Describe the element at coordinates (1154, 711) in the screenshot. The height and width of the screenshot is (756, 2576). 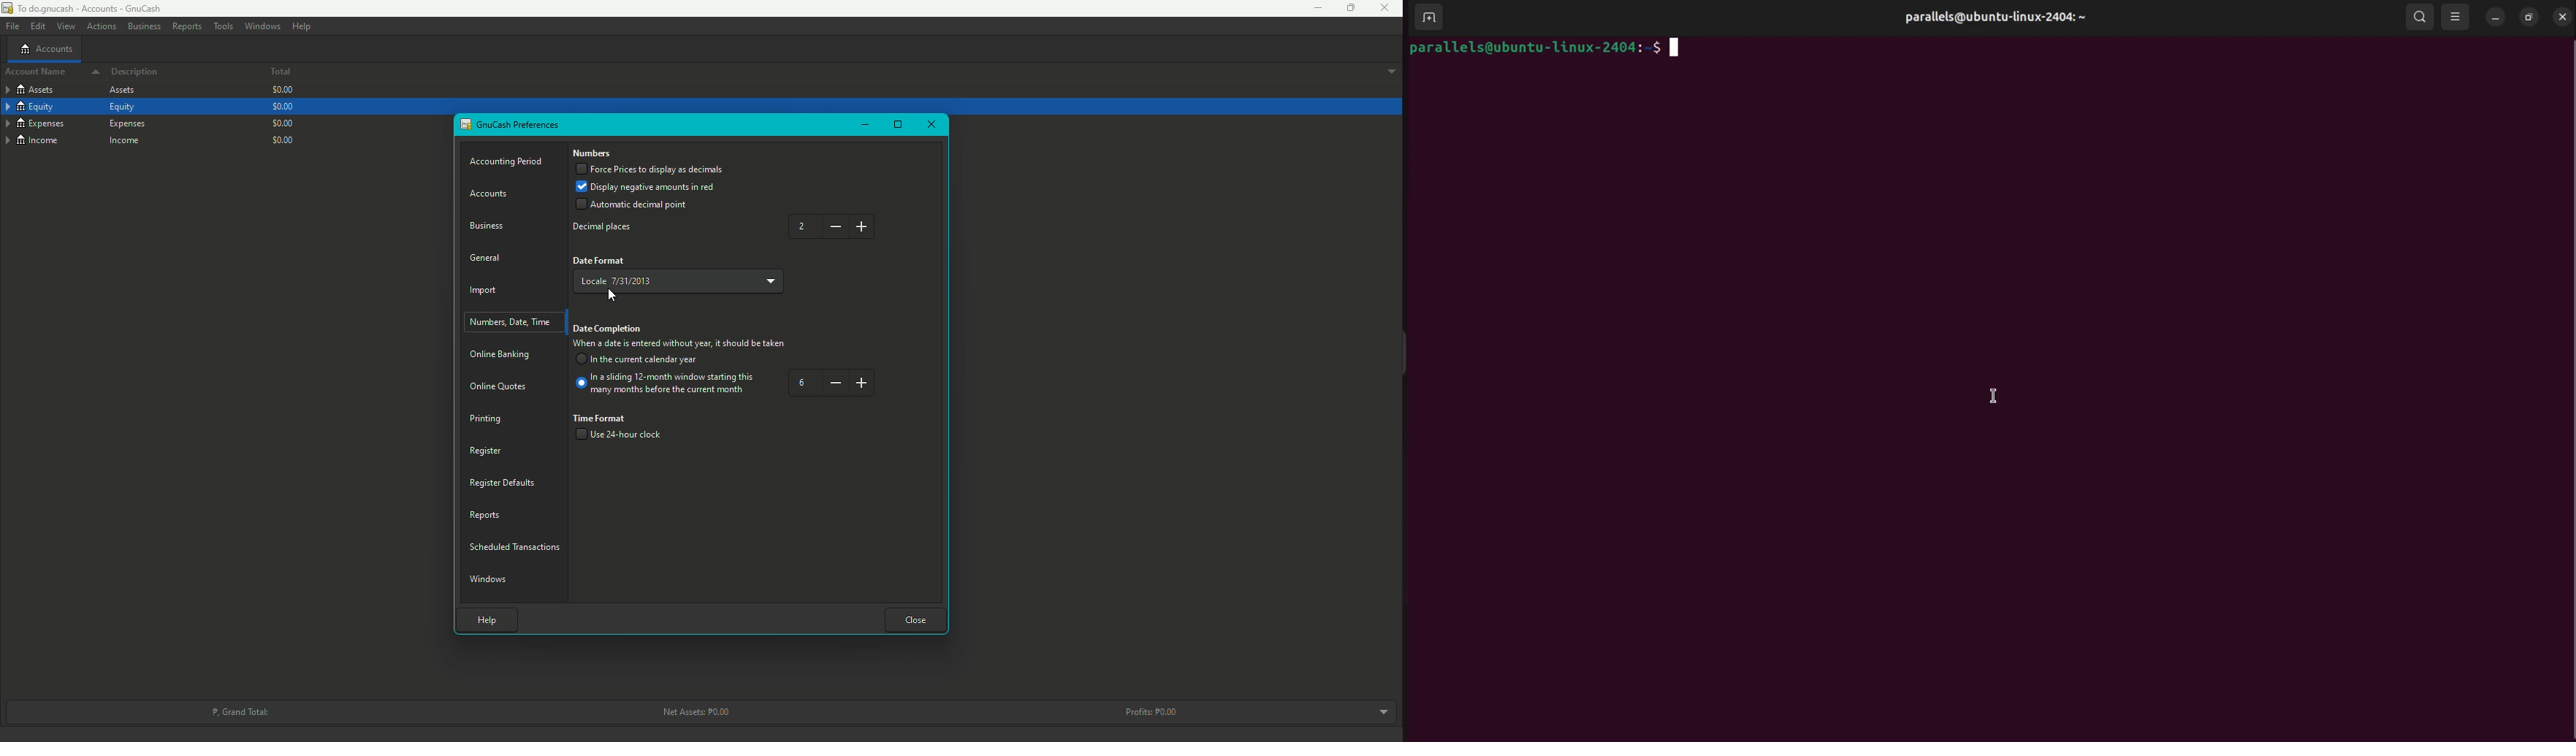
I see `Profits` at that location.